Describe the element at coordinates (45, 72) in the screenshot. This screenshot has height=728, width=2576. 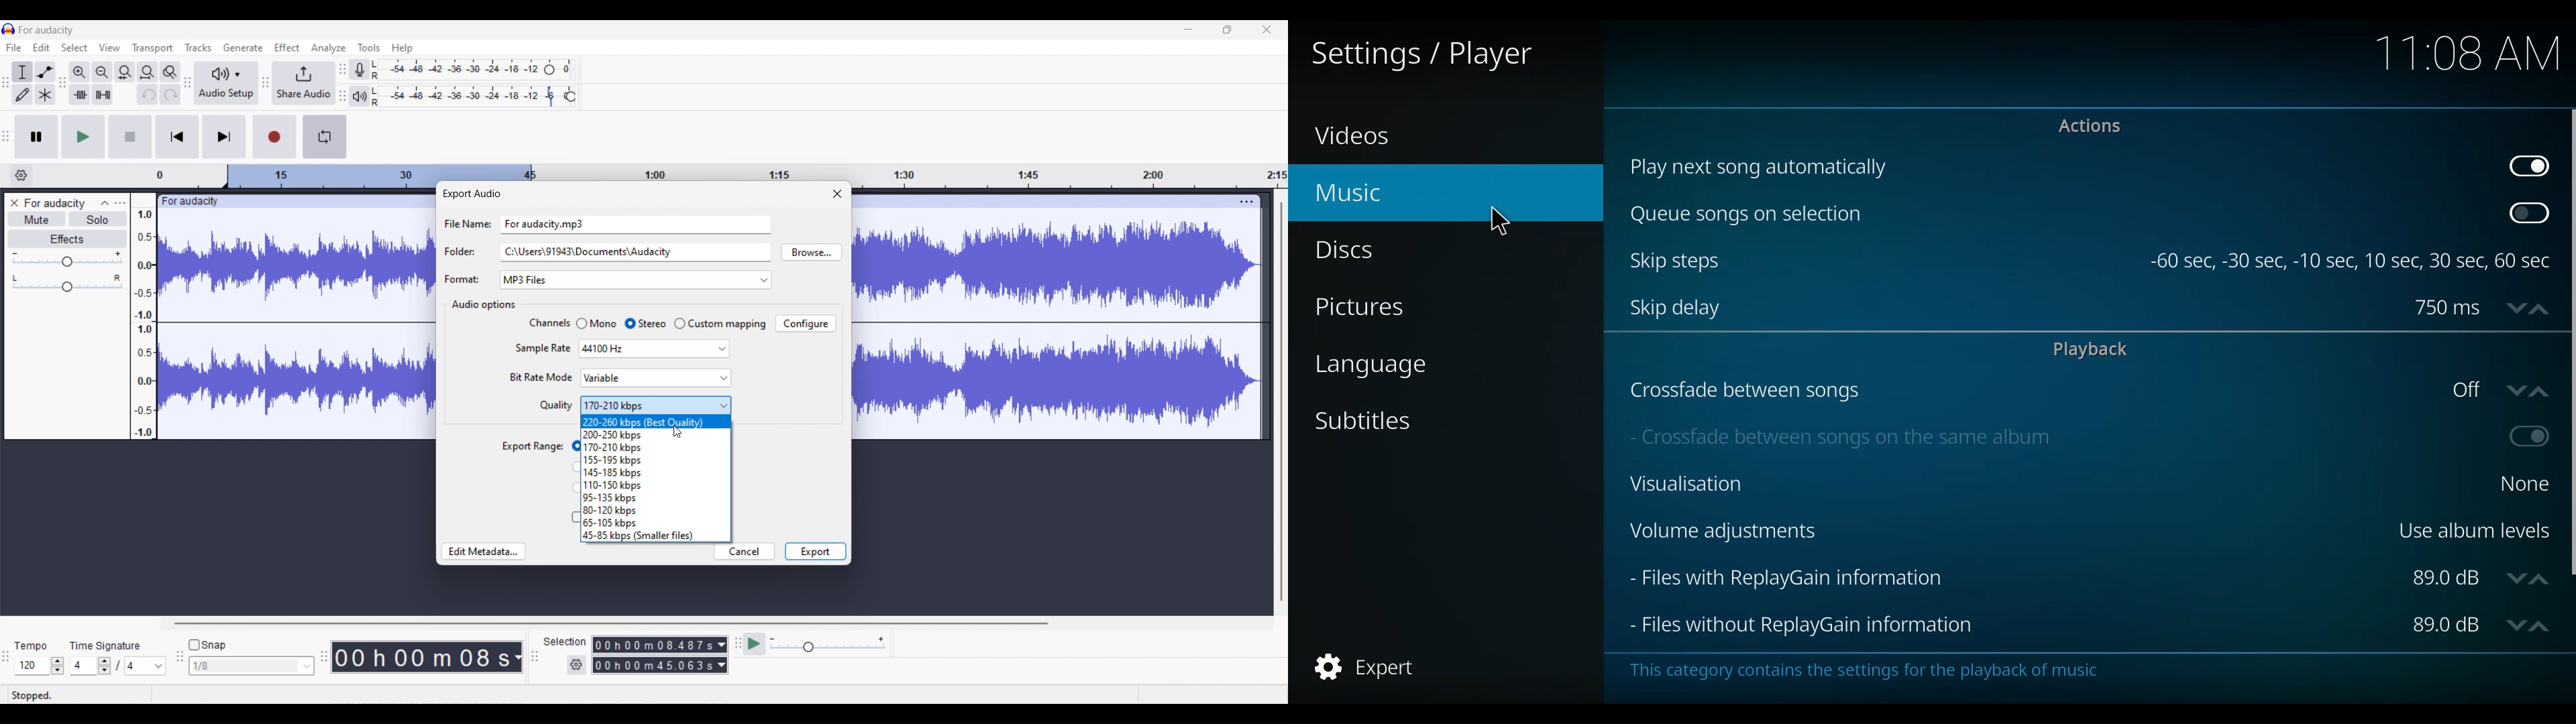
I see `Envelop tool` at that location.